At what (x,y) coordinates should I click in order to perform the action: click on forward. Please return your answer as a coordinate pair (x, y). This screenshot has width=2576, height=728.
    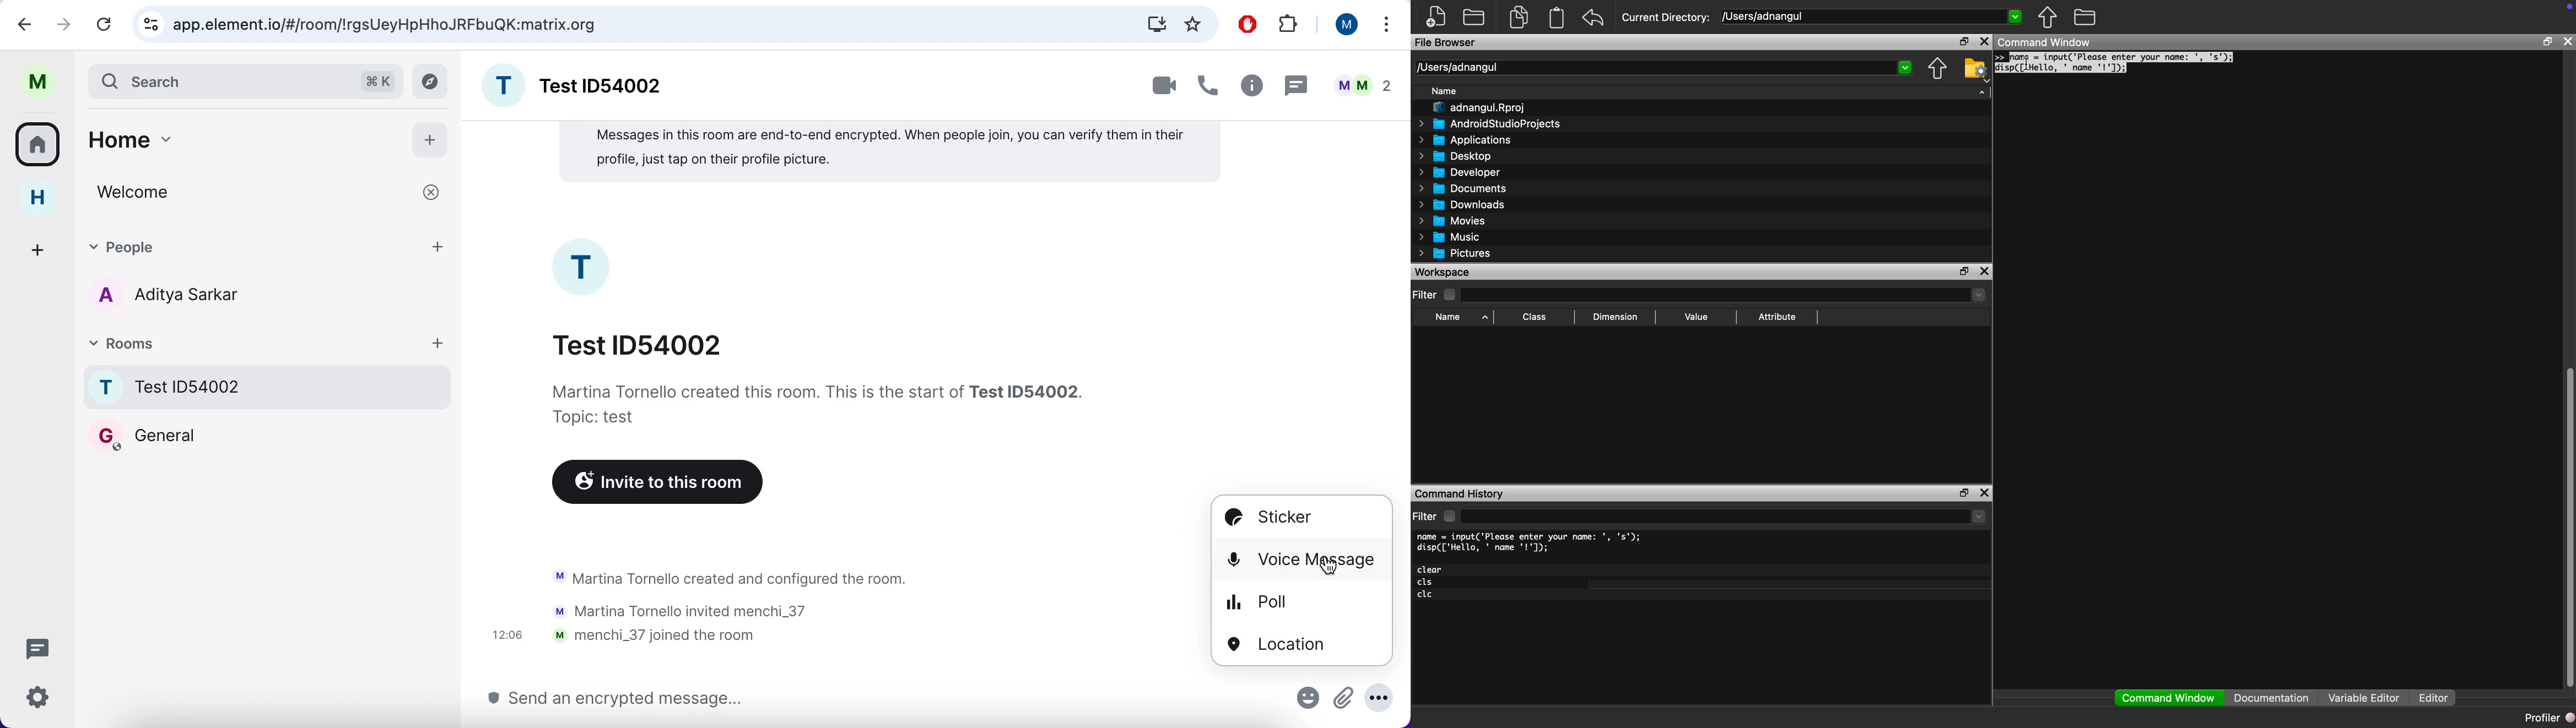
    Looking at the image, I should click on (64, 22).